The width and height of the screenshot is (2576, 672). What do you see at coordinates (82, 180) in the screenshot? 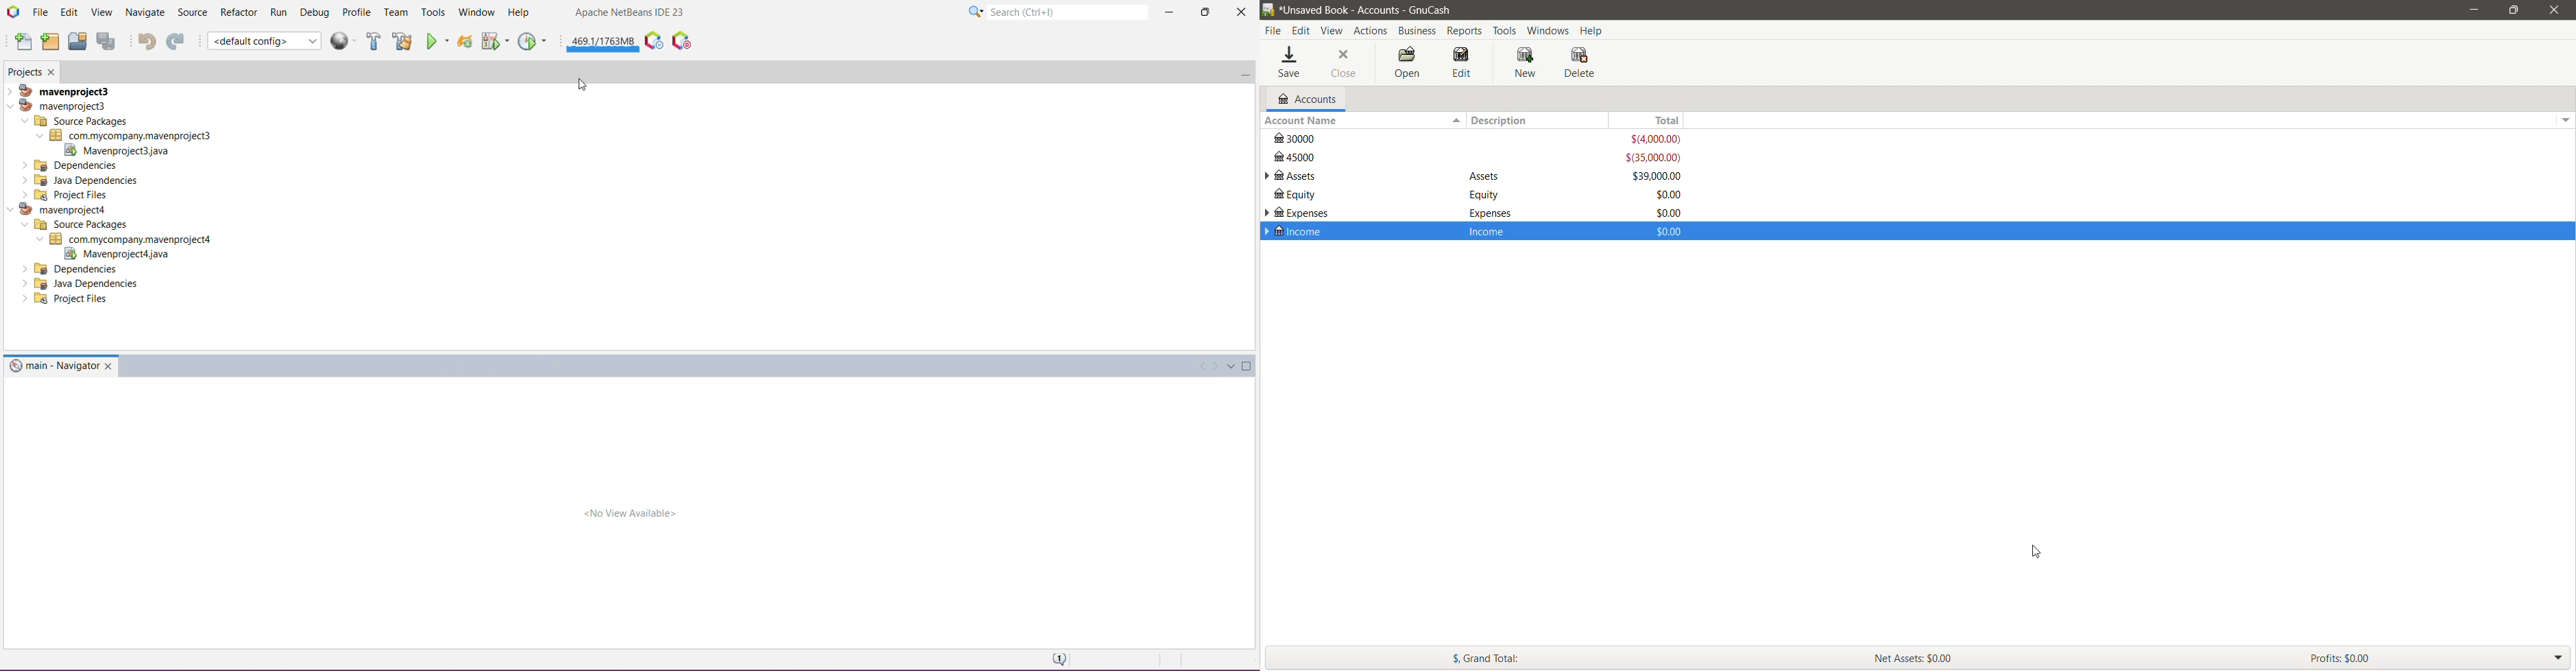
I see `Java Dependencies` at bounding box center [82, 180].